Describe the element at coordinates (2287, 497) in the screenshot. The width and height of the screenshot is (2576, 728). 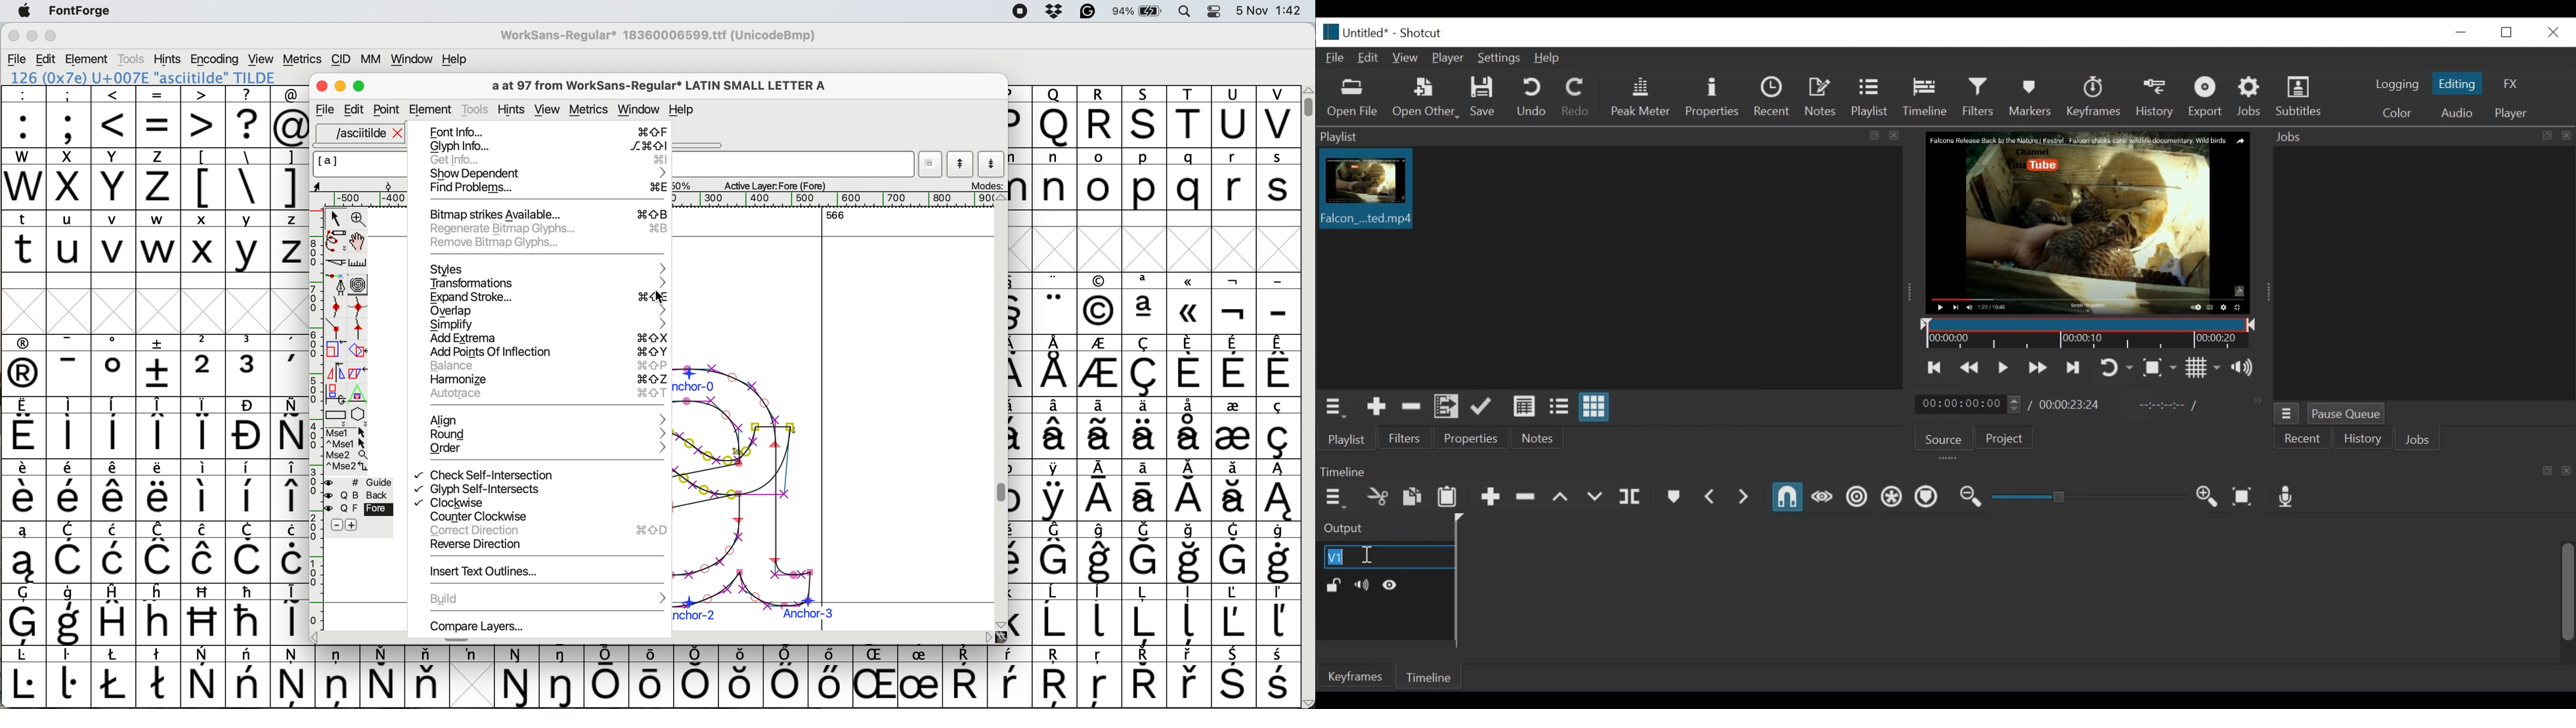
I see `Record audio` at that location.